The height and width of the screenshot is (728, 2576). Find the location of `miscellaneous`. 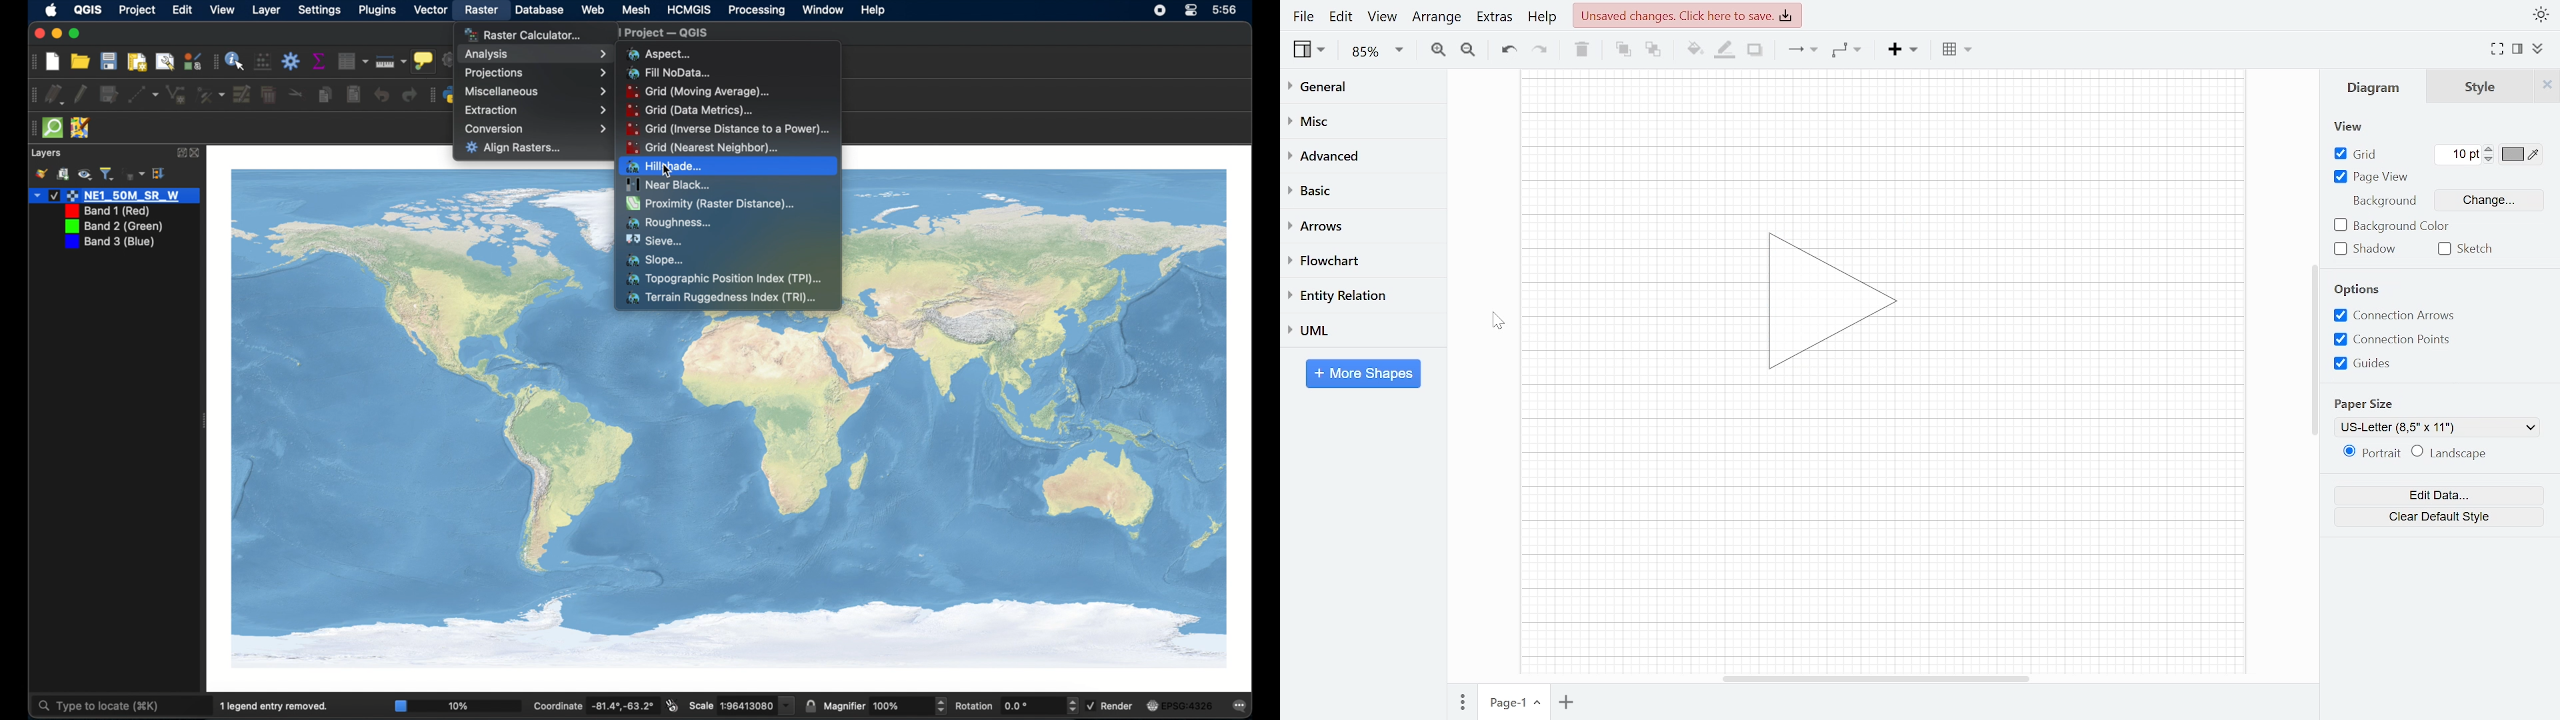

miscellaneous is located at coordinates (535, 91).